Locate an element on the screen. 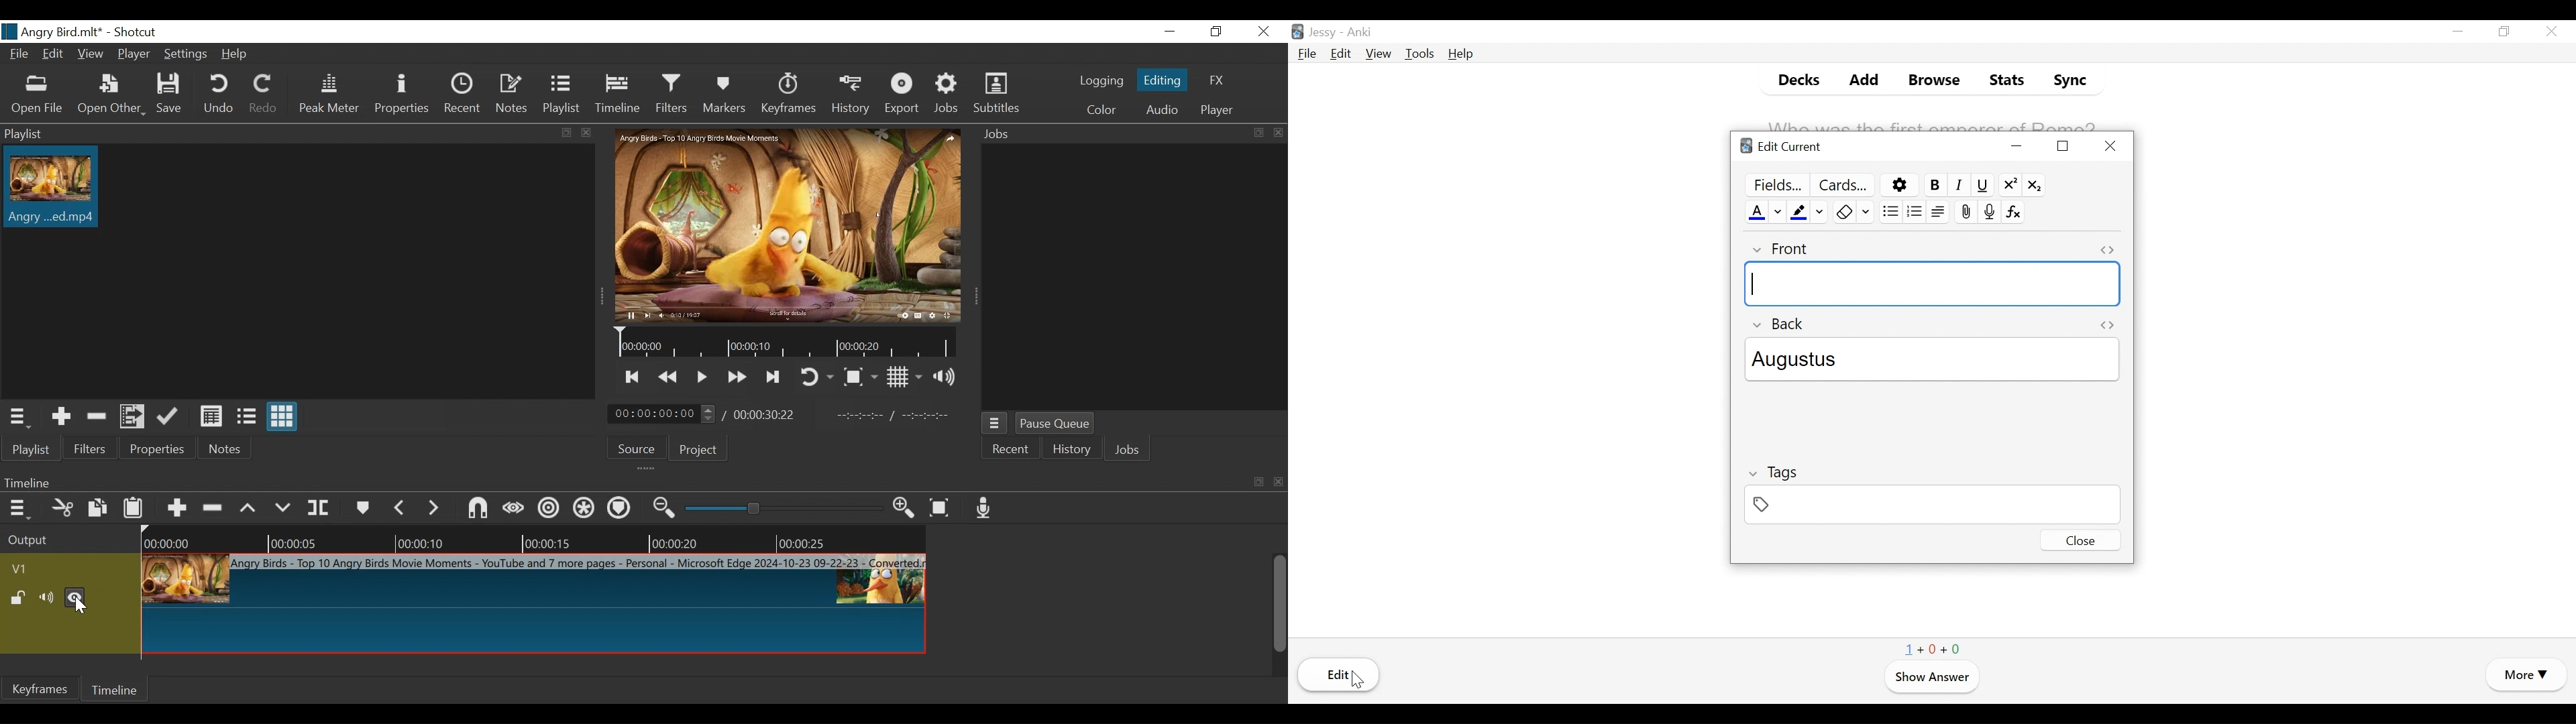 This screenshot has height=728, width=2576. Edit Current is located at coordinates (1781, 147).